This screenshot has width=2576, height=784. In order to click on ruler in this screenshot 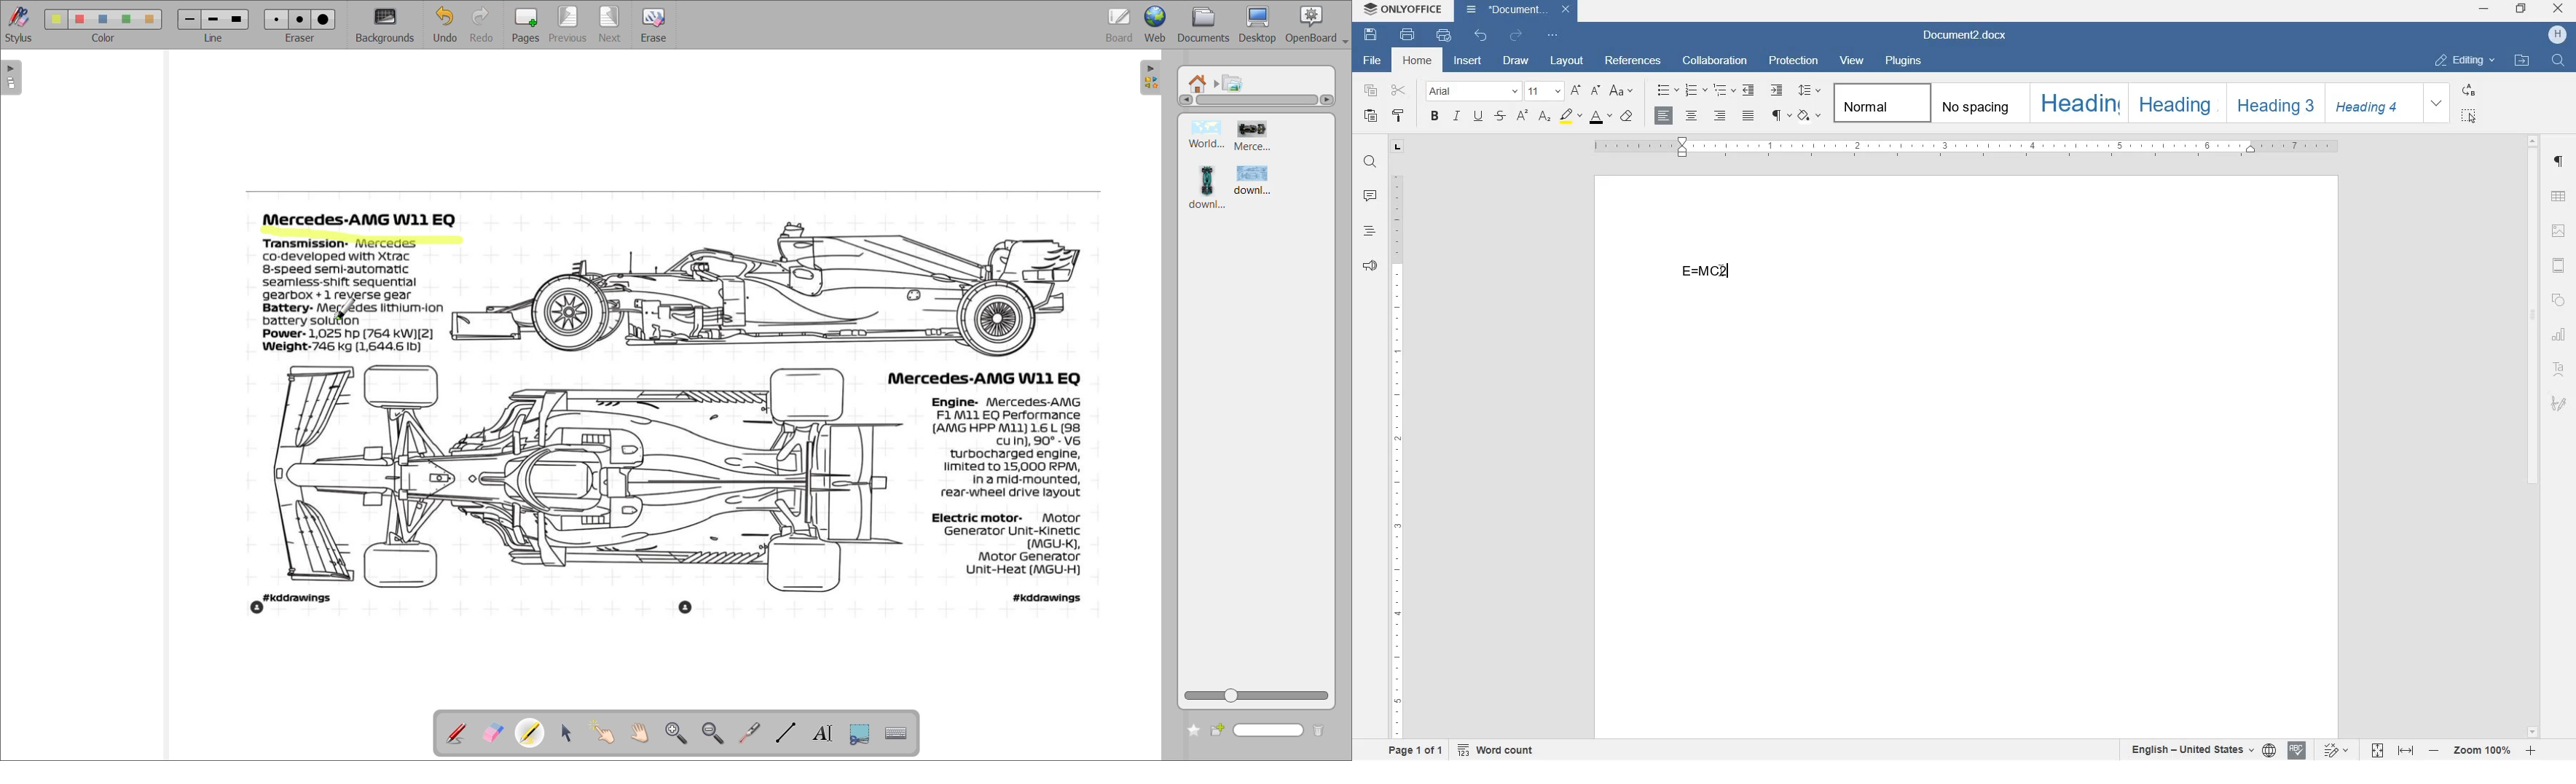, I will do `click(1398, 455)`.